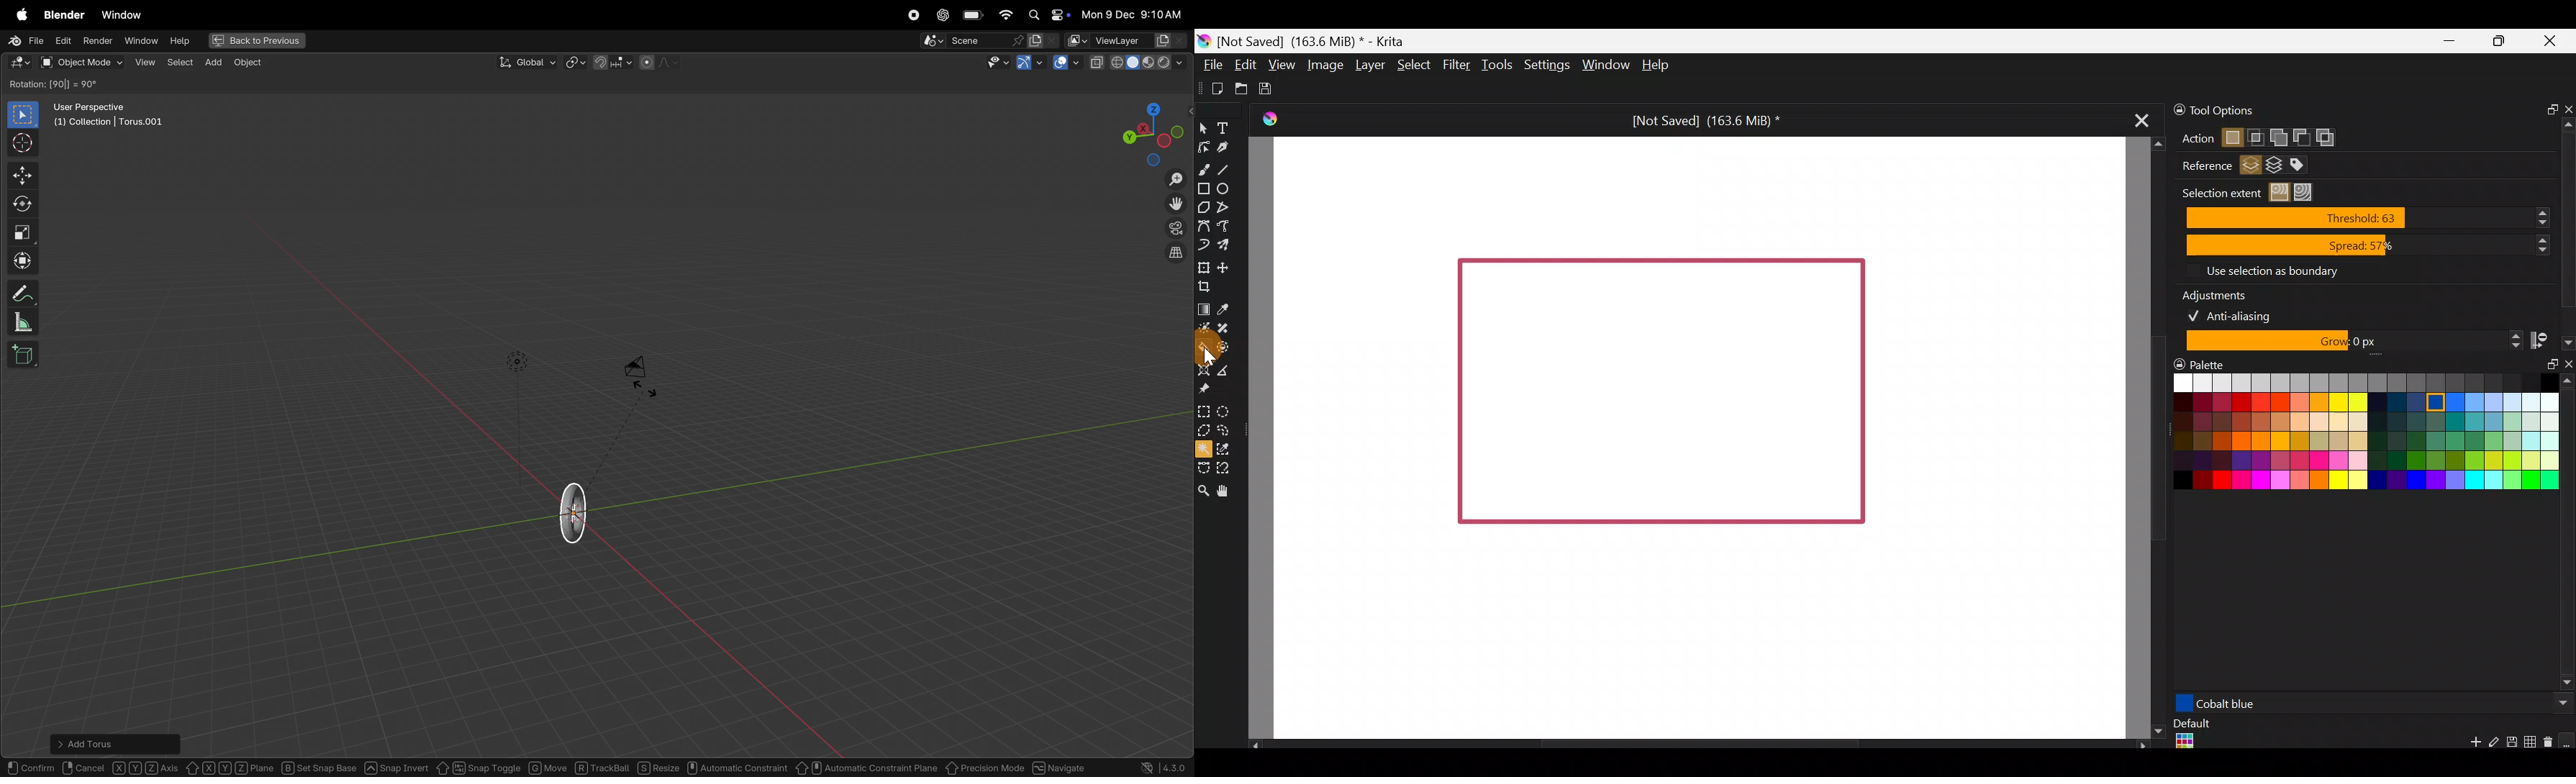 Image resolution: width=2576 pixels, height=784 pixels. I want to click on Select regions from the merging of layers, so click(2275, 168).